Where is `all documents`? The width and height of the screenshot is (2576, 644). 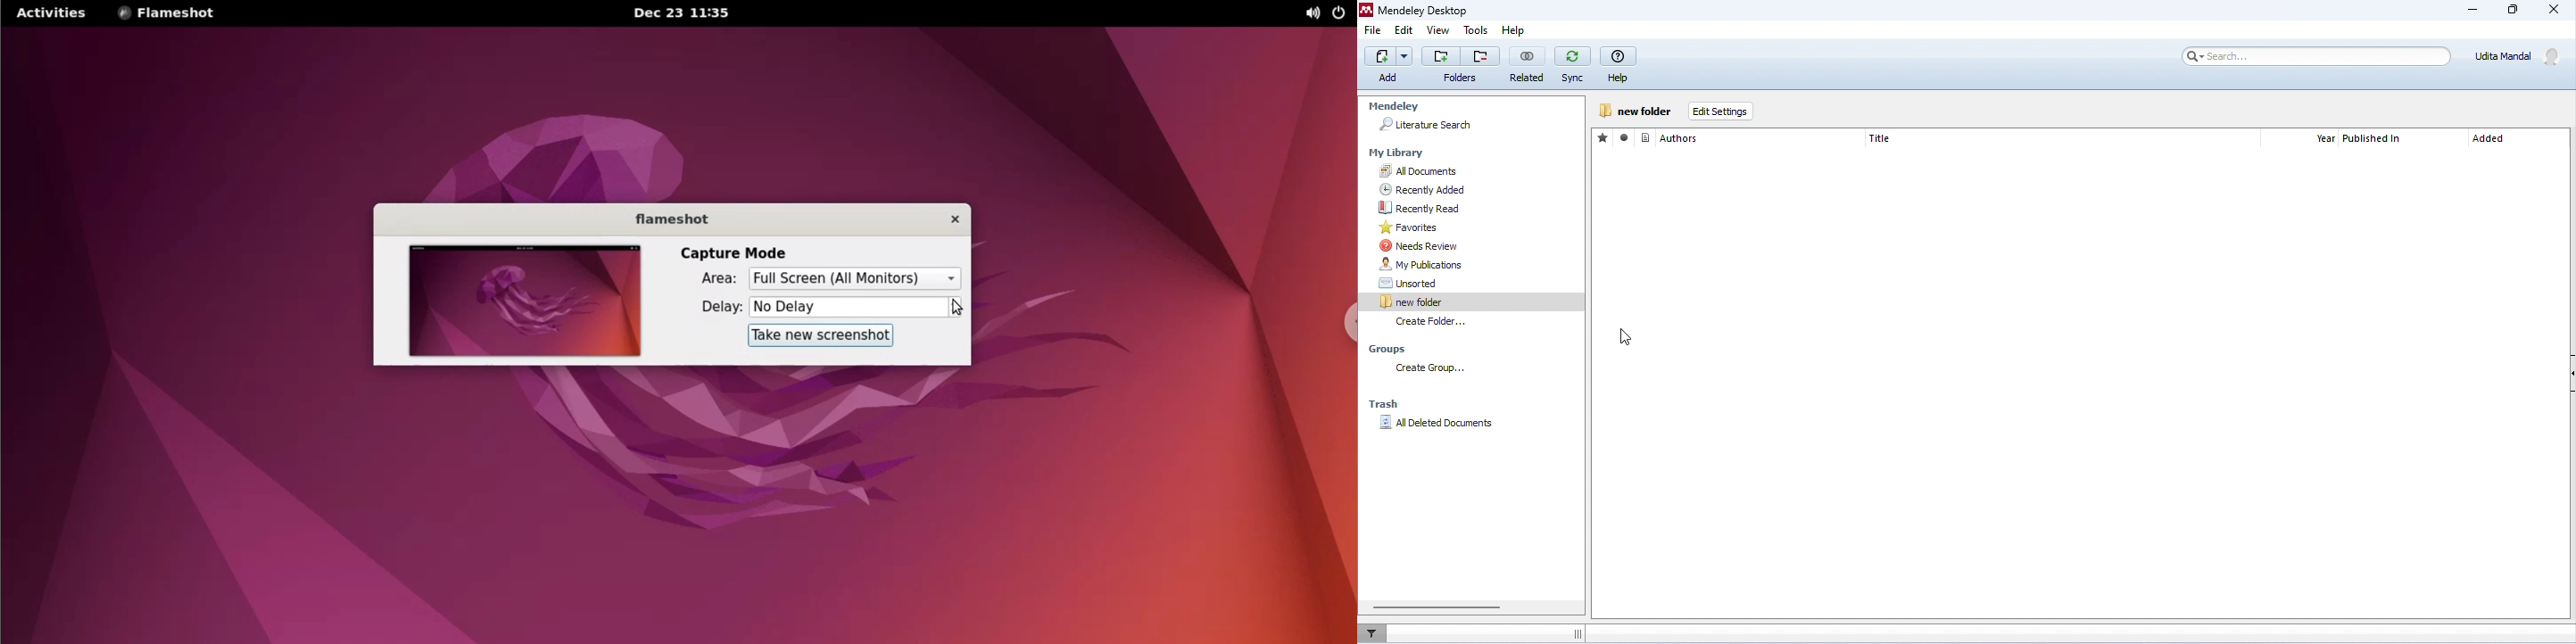
all documents is located at coordinates (1479, 171).